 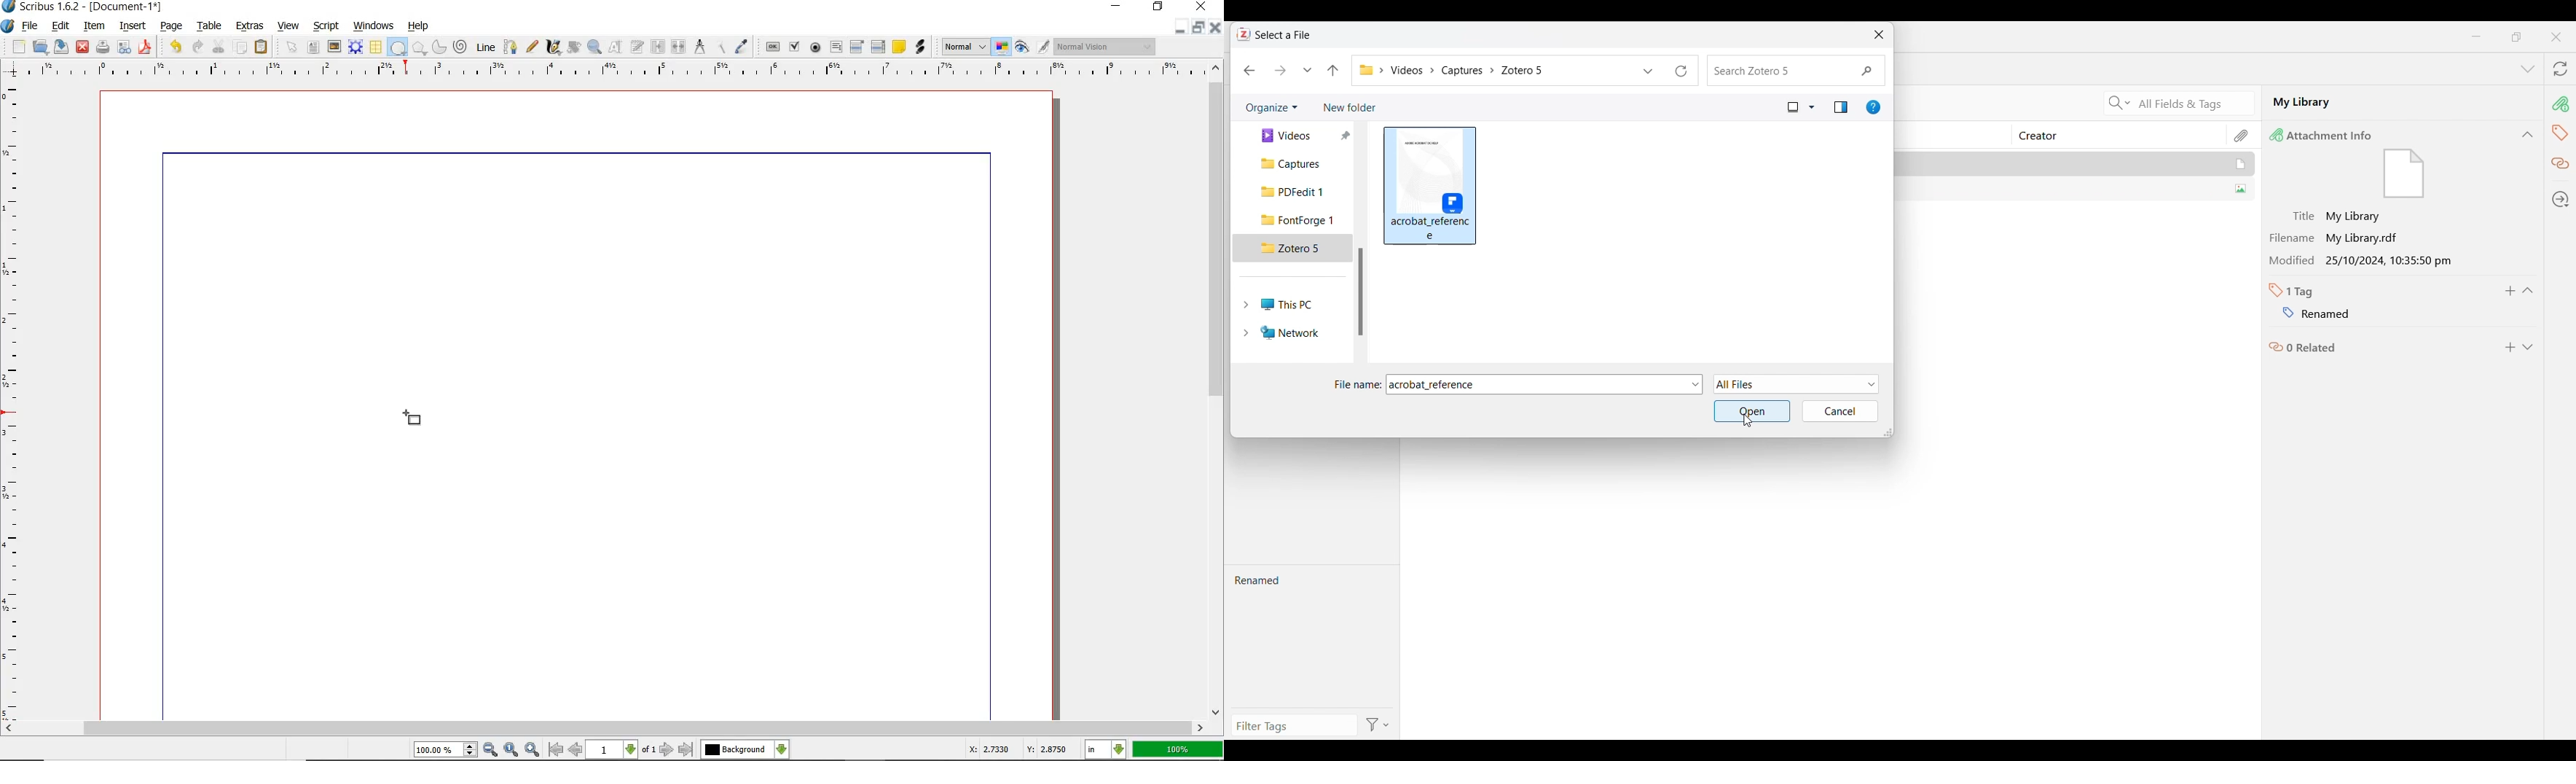 What do you see at coordinates (1118, 5) in the screenshot?
I see `MINIMIZE` at bounding box center [1118, 5].